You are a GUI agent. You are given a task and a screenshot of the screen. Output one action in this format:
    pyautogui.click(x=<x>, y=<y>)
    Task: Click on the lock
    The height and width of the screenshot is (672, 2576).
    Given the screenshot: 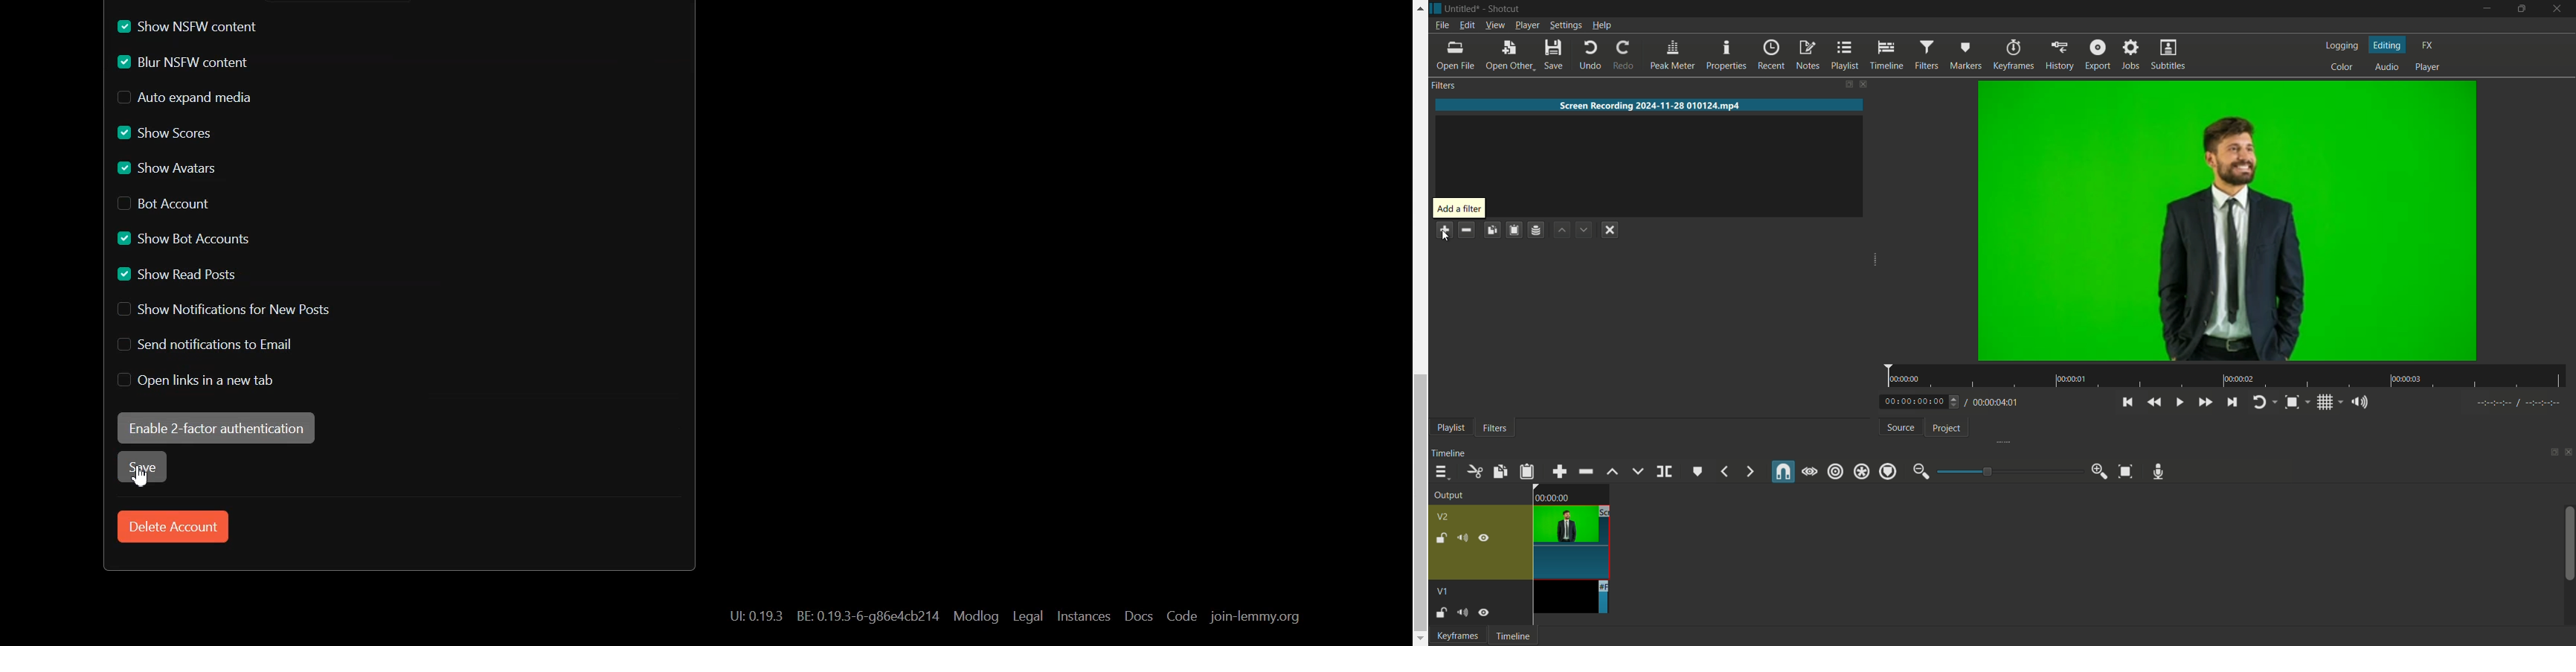 What is the action you would take?
    pyautogui.click(x=1440, y=538)
    